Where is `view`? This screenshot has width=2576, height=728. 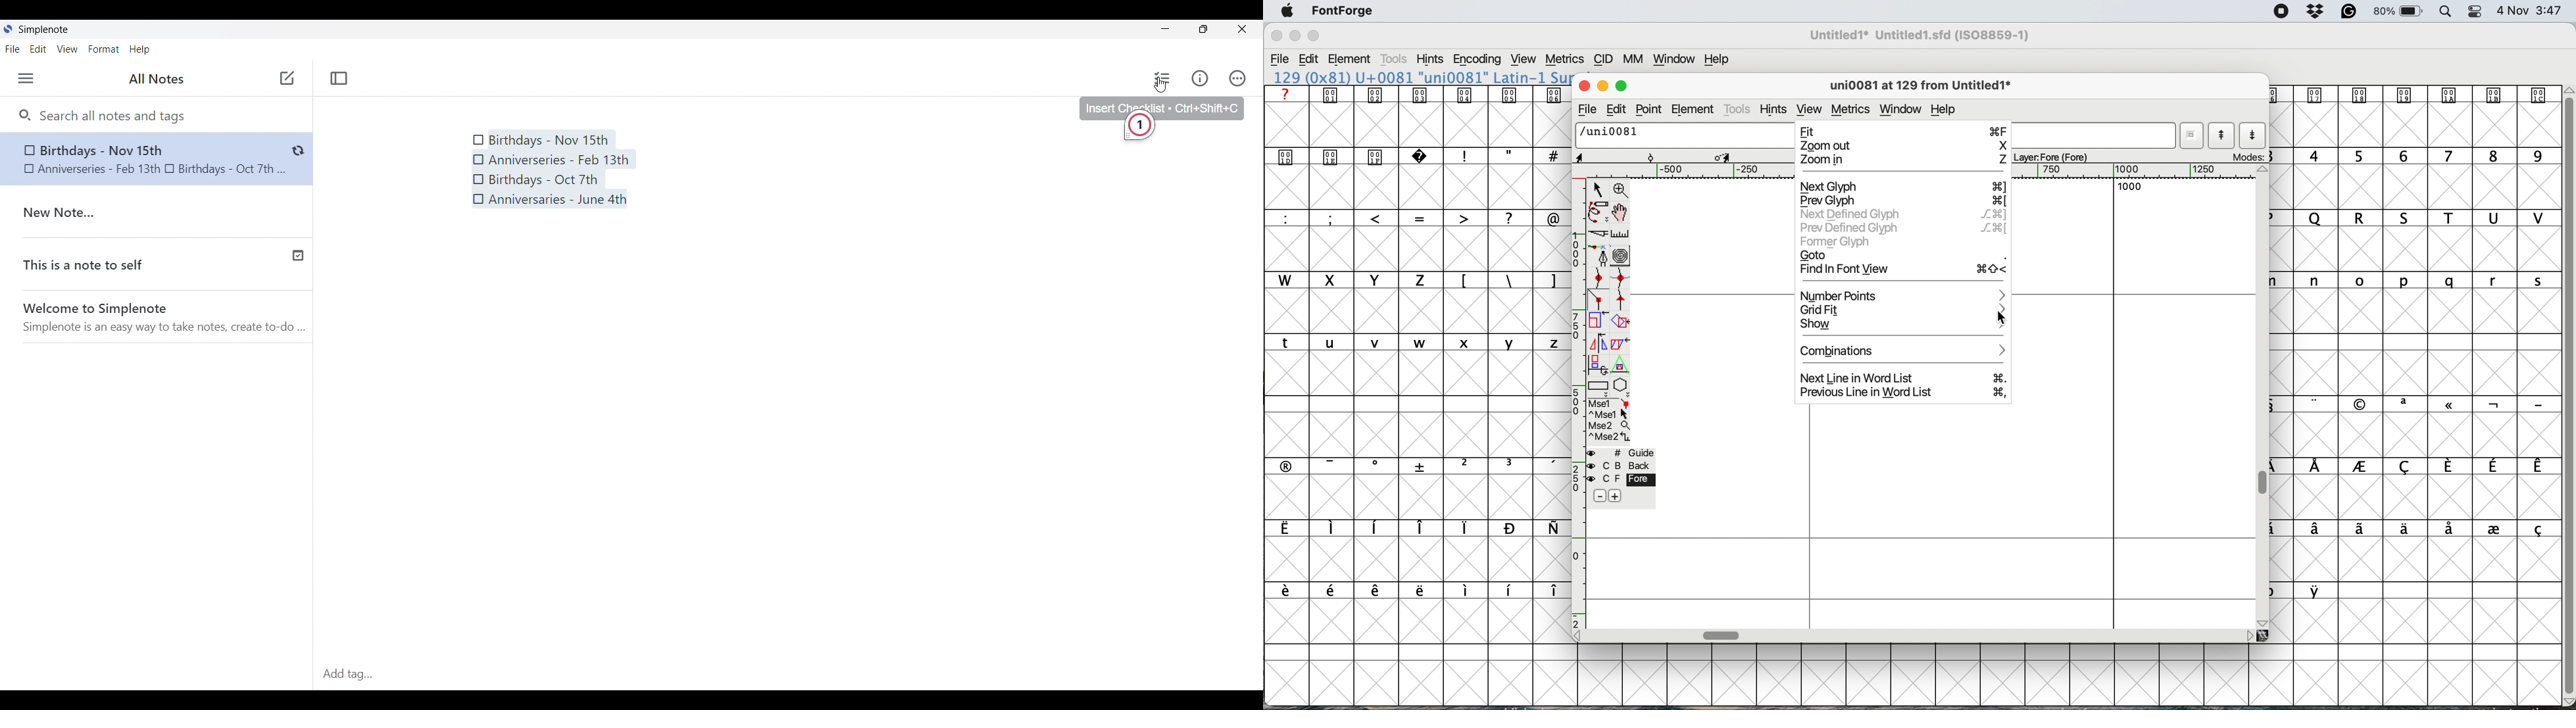 view is located at coordinates (1809, 105).